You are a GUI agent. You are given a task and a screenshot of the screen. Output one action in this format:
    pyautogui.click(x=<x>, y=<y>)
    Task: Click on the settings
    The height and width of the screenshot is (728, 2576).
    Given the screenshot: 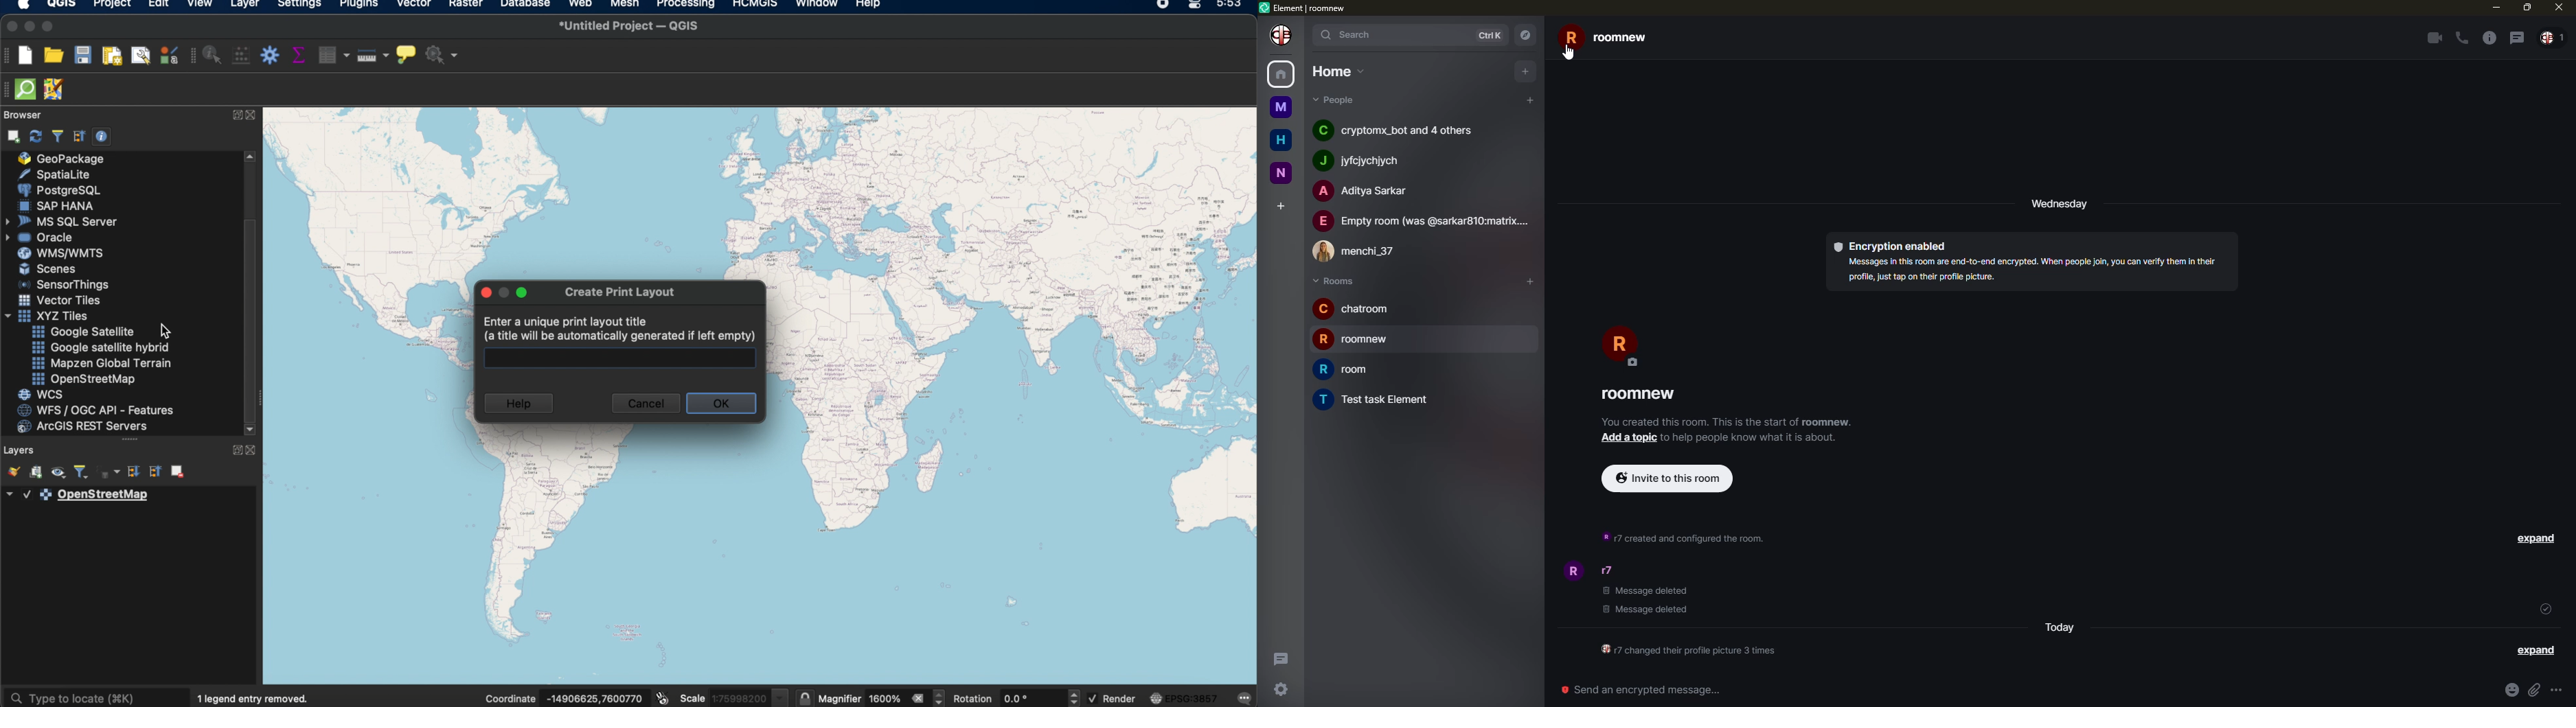 What is the action you would take?
    pyautogui.click(x=300, y=5)
    